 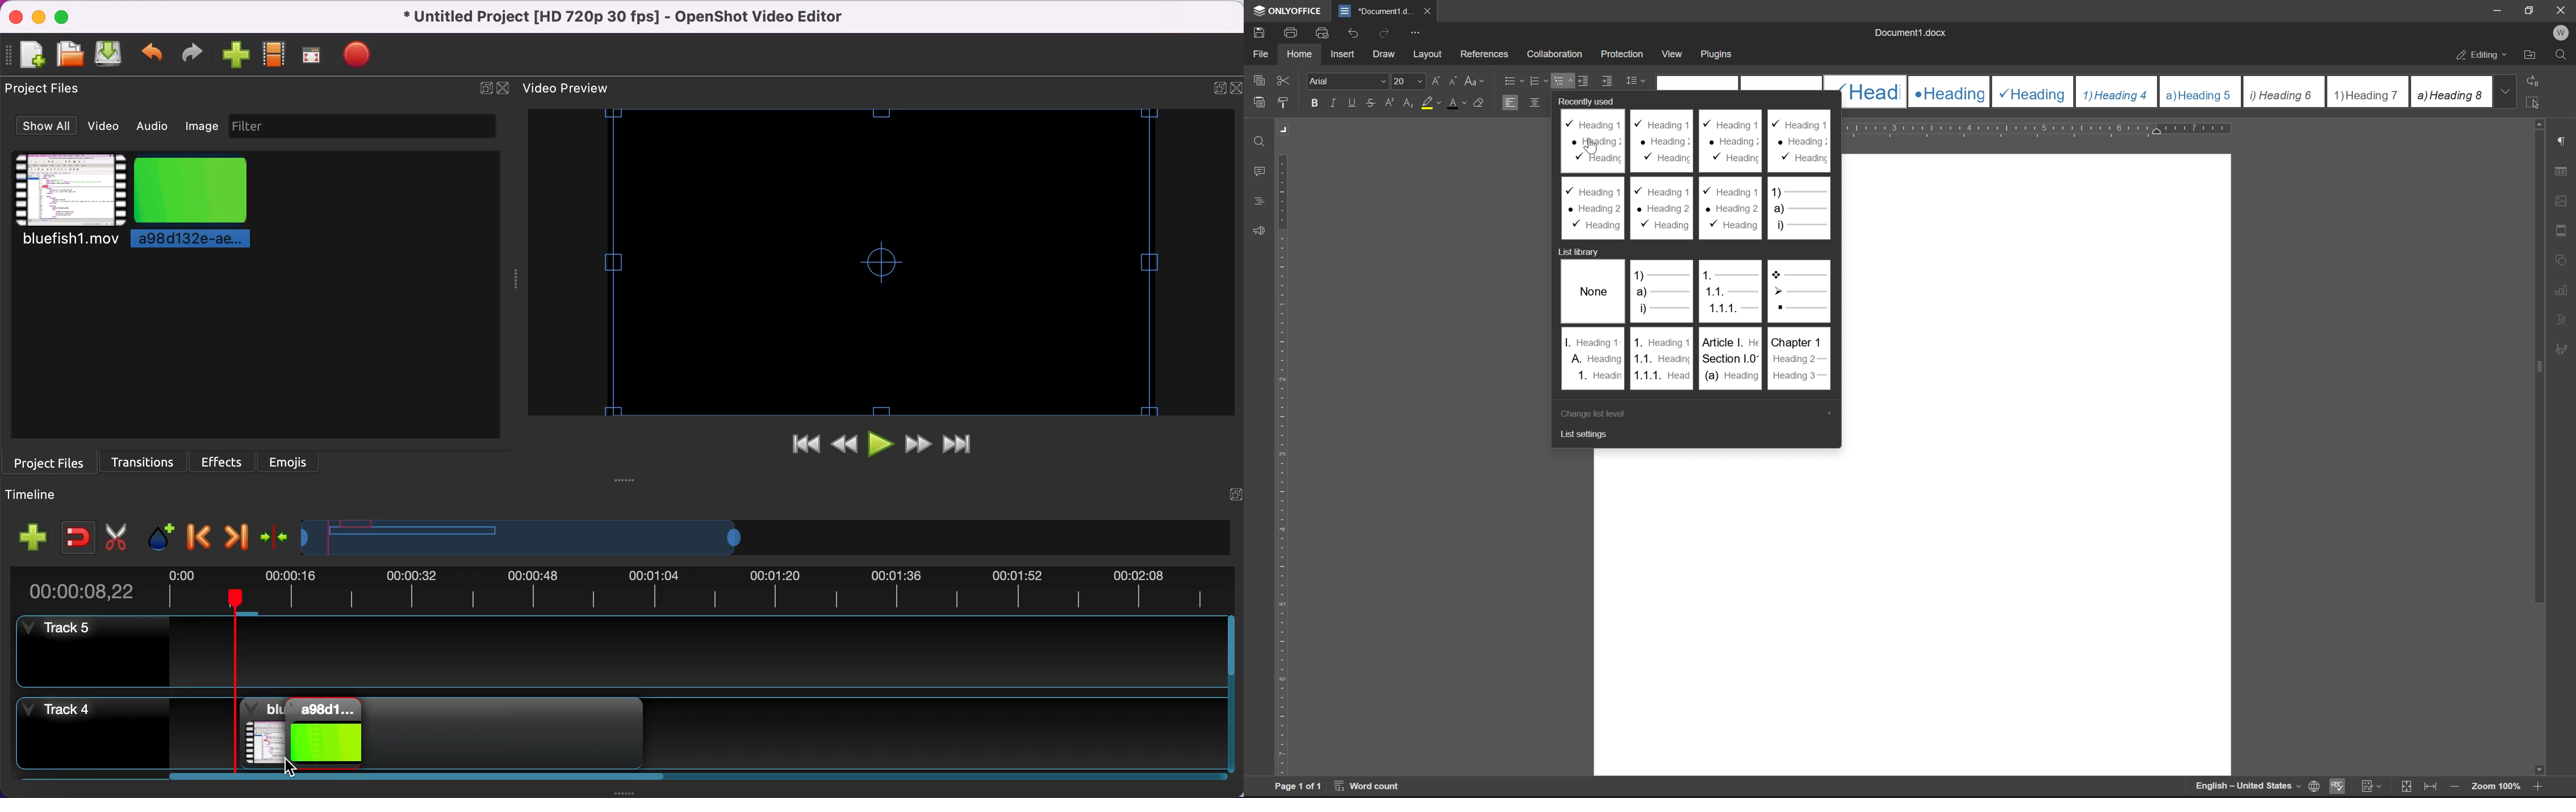 What do you see at coordinates (2496, 788) in the screenshot?
I see `zoom 100%` at bounding box center [2496, 788].